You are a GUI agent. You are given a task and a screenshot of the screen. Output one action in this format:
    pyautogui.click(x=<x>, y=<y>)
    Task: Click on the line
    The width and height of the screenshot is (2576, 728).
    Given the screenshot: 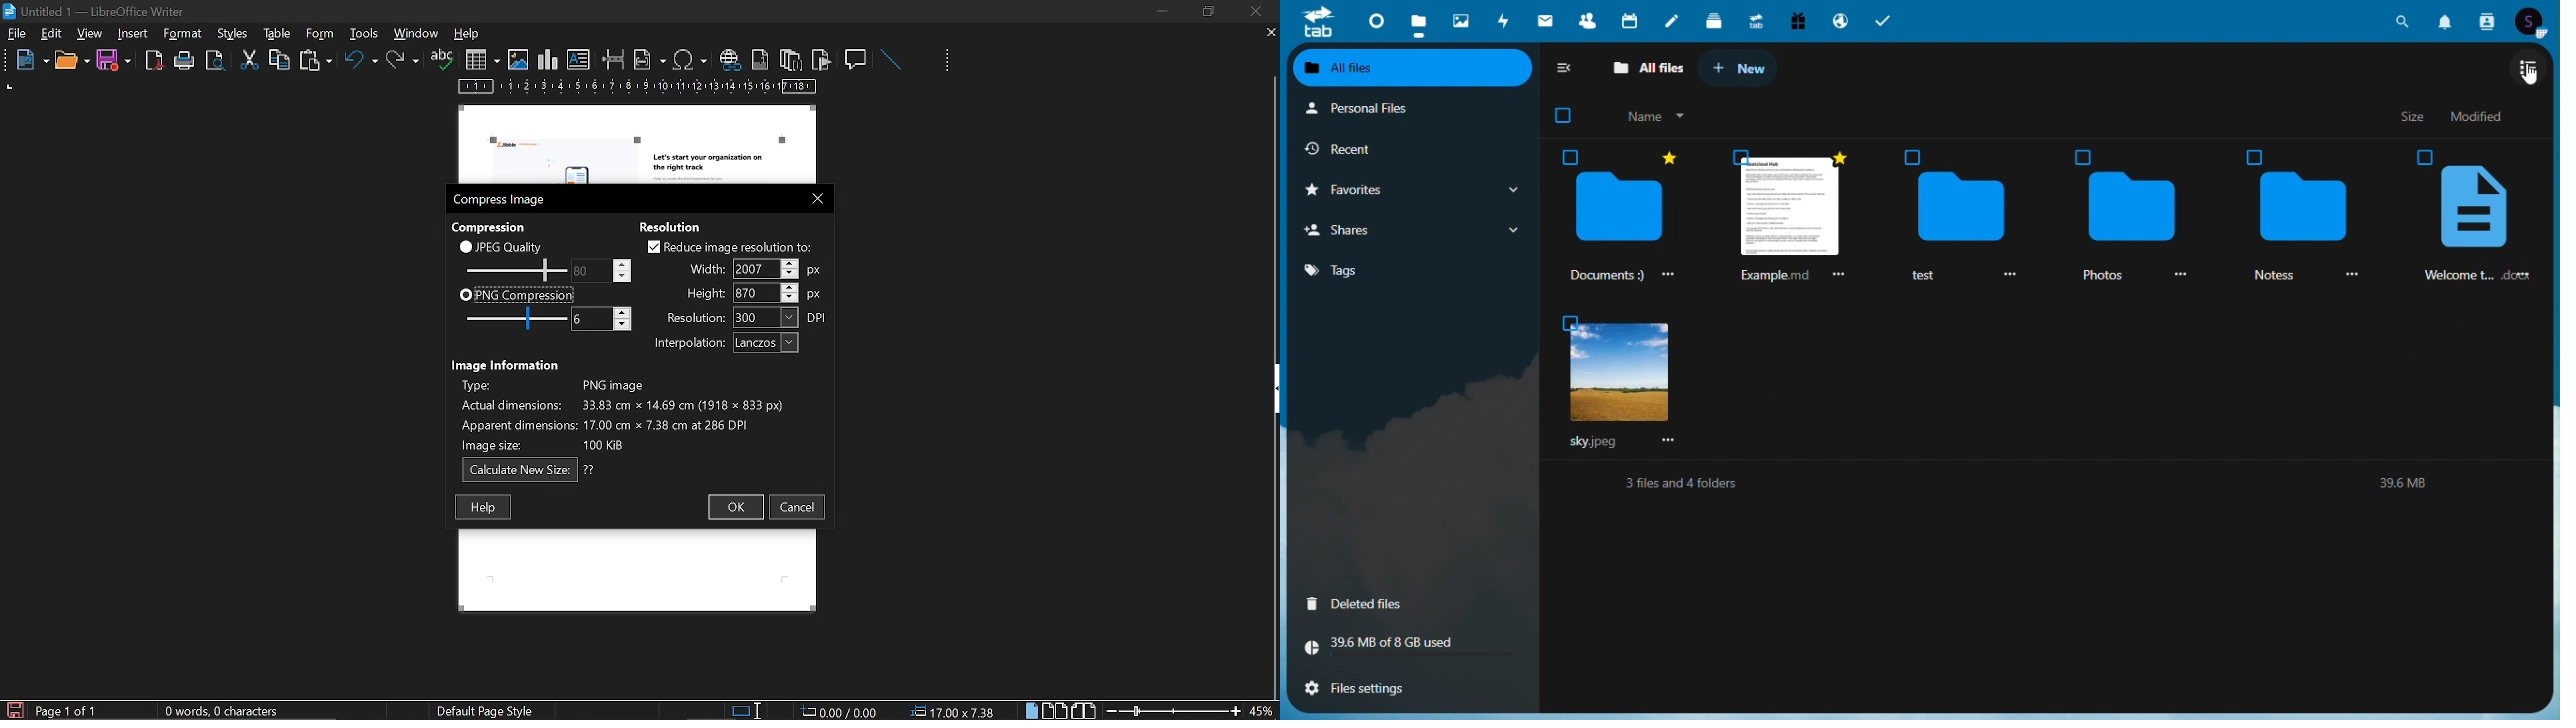 What is the action you would take?
    pyautogui.click(x=890, y=60)
    